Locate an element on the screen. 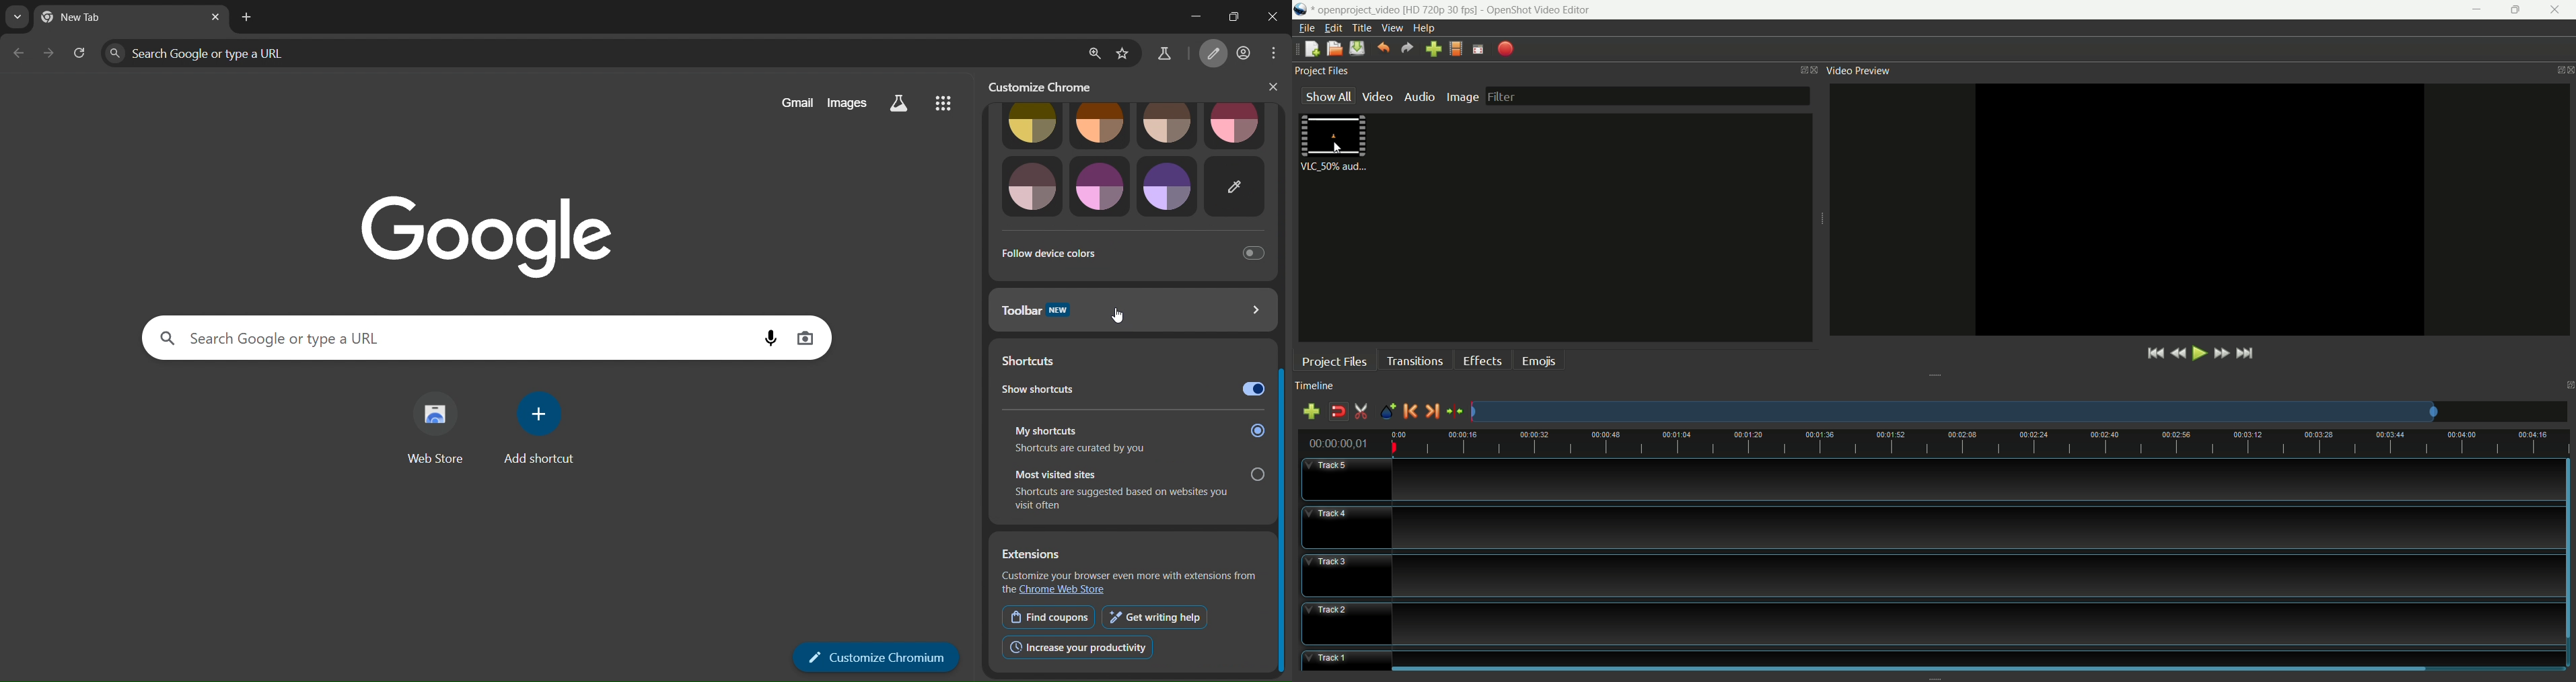 The image size is (2576, 700). add shortcut is located at coordinates (545, 432).